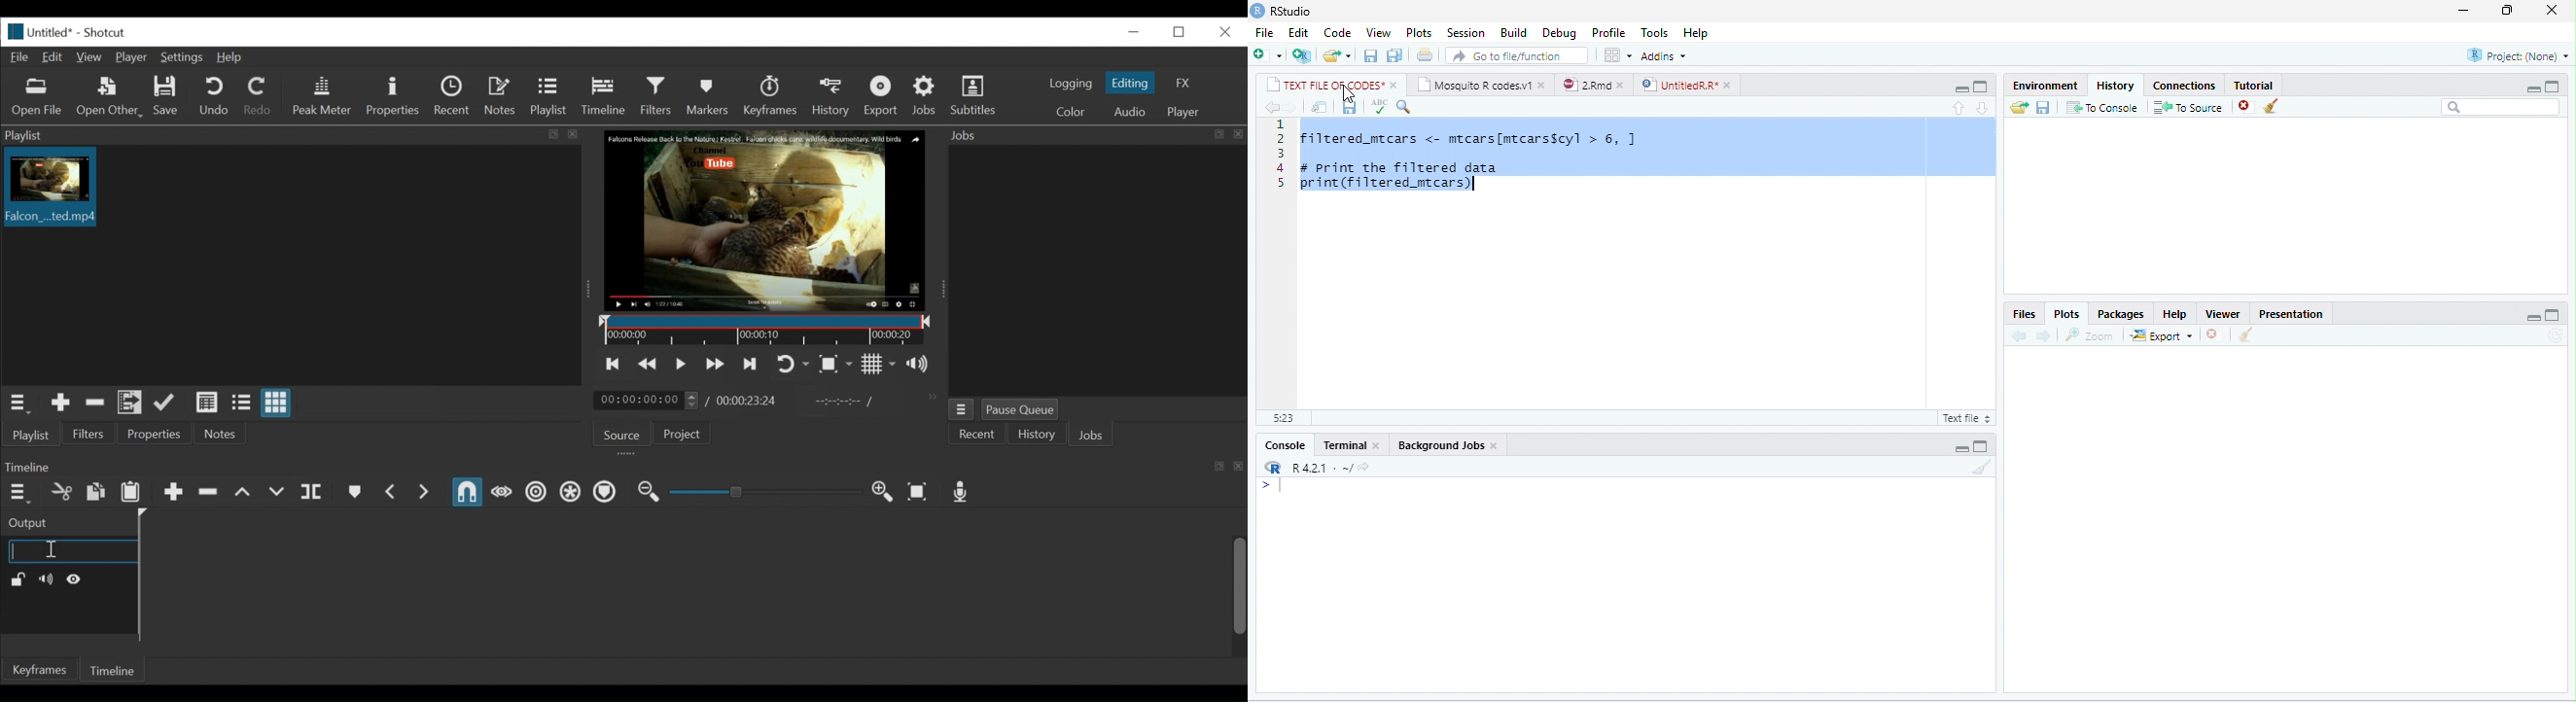 The width and height of the screenshot is (2576, 728). What do you see at coordinates (1337, 56) in the screenshot?
I see `open file` at bounding box center [1337, 56].